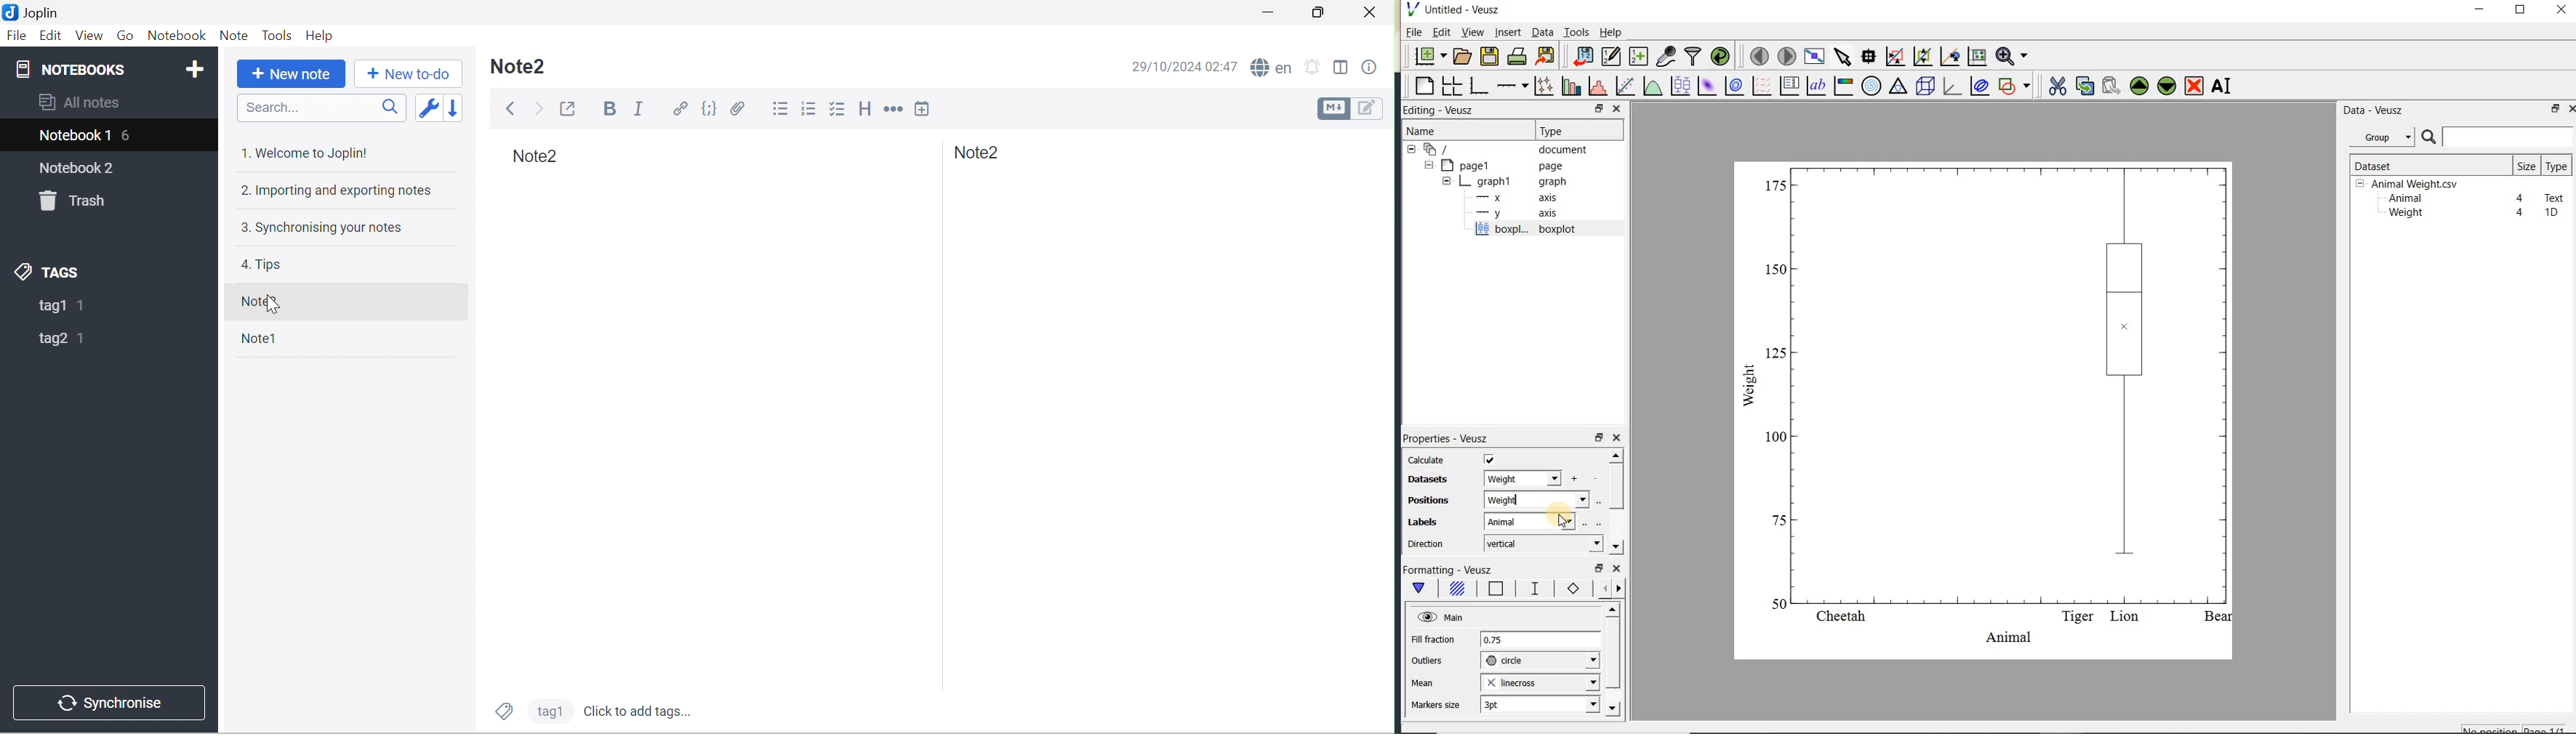 The width and height of the screenshot is (2576, 756). I want to click on close, so click(2571, 109).